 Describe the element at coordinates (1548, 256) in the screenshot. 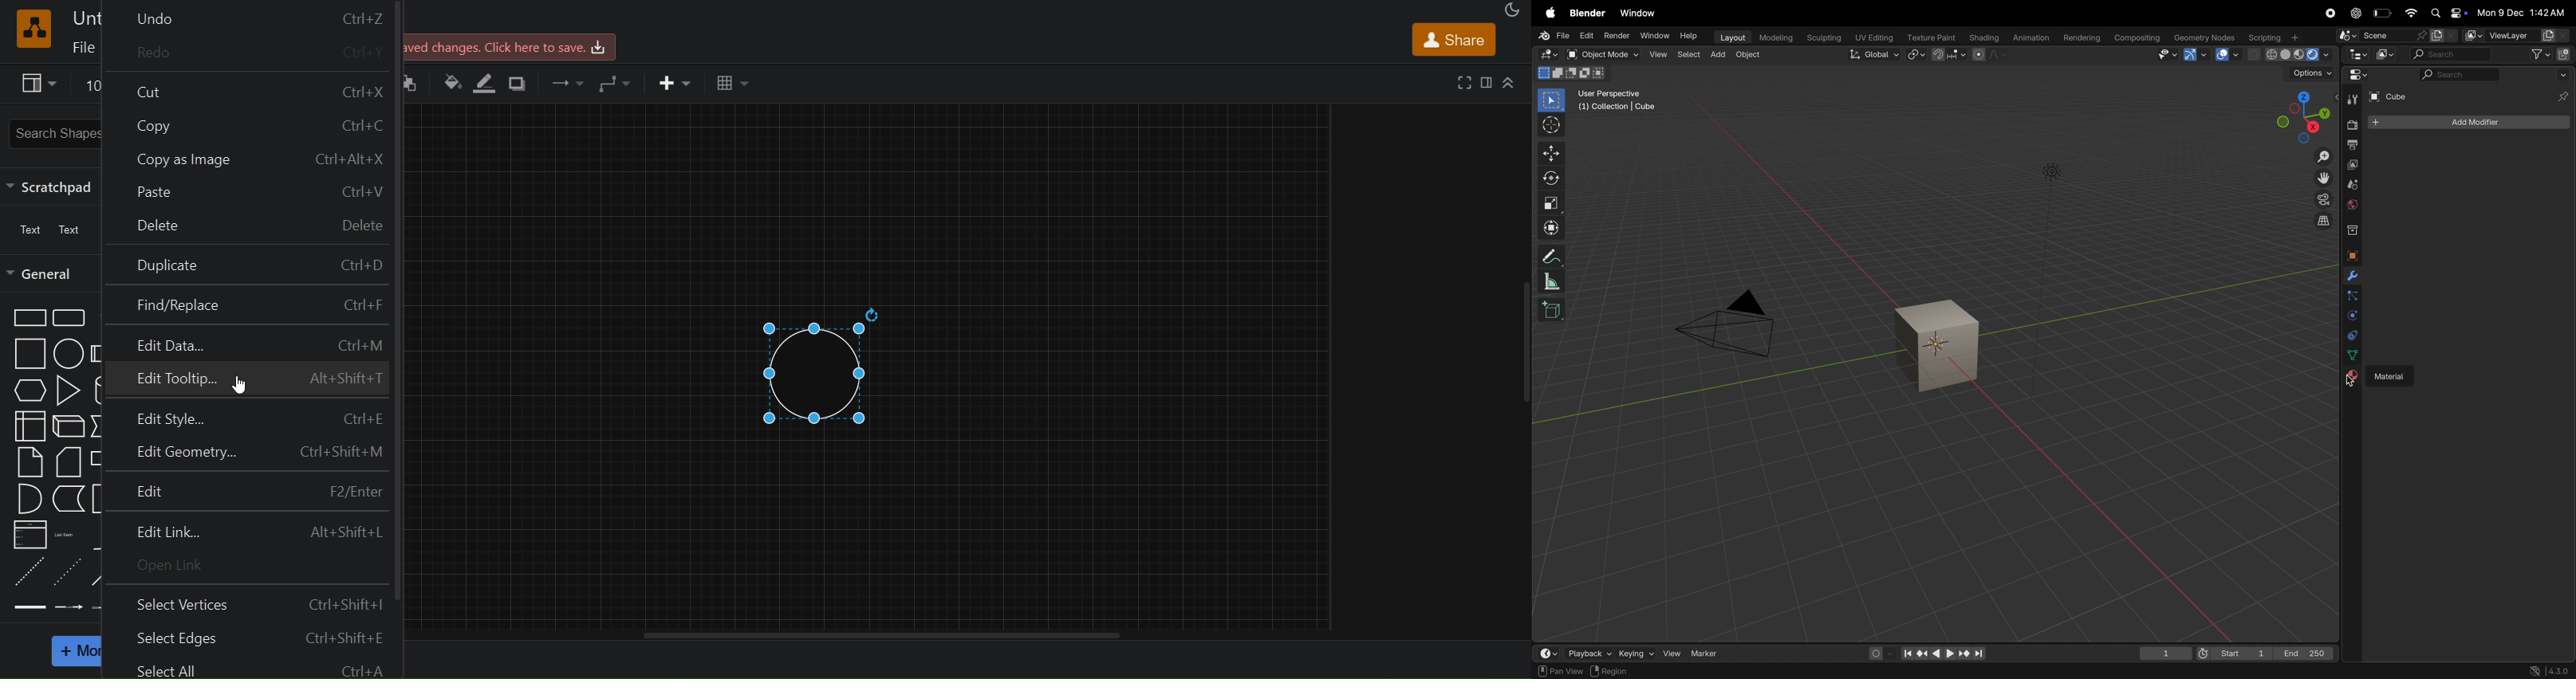

I see `annotate` at that location.